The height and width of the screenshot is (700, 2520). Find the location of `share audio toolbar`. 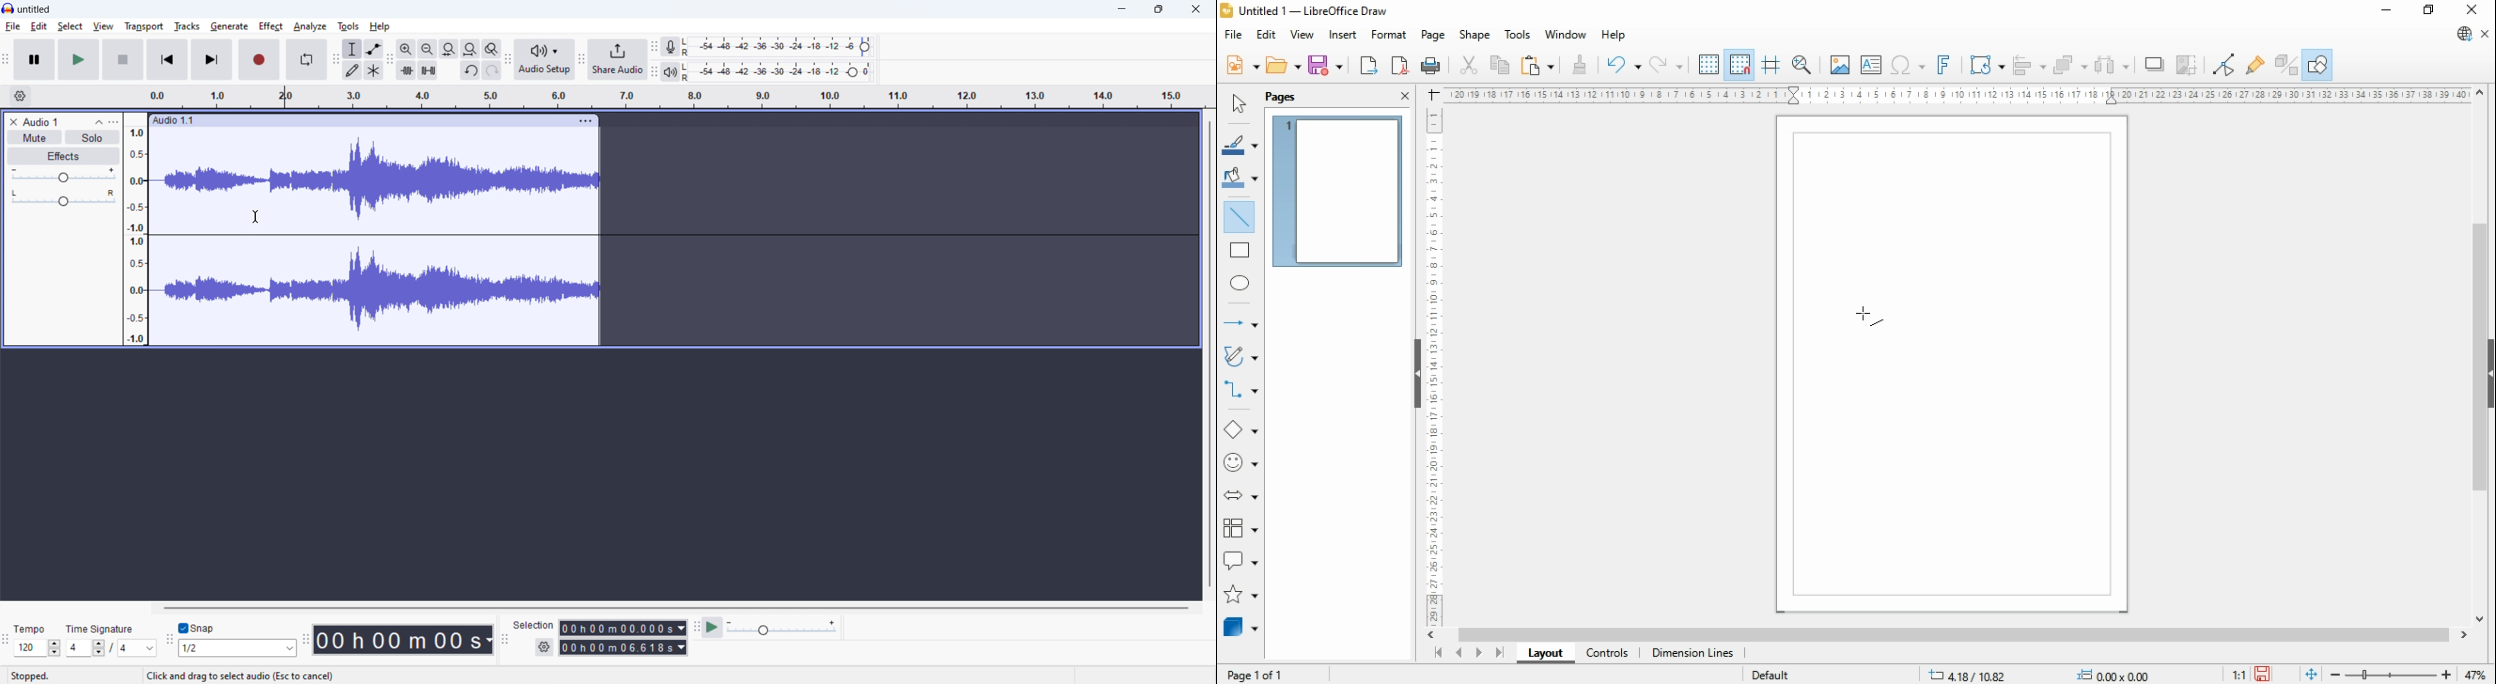

share audio toolbar is located at coordinates (581, 61).